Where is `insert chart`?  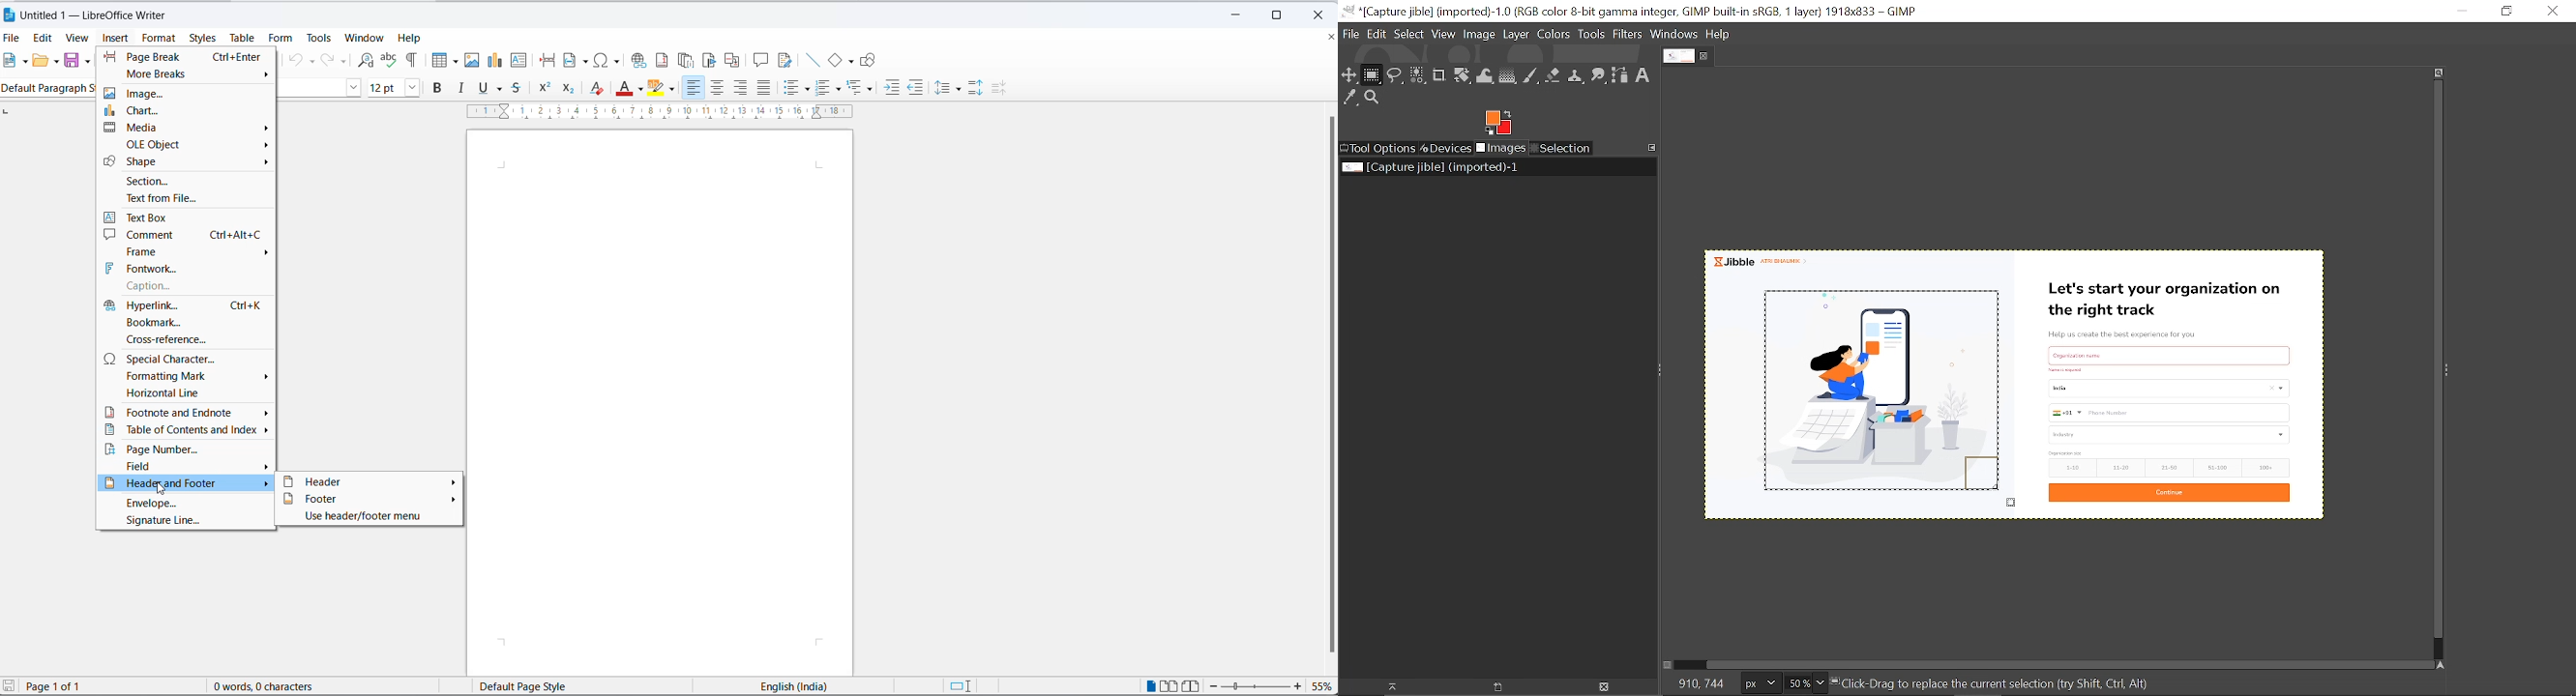 insert chart is located at coordinates (495, 61).